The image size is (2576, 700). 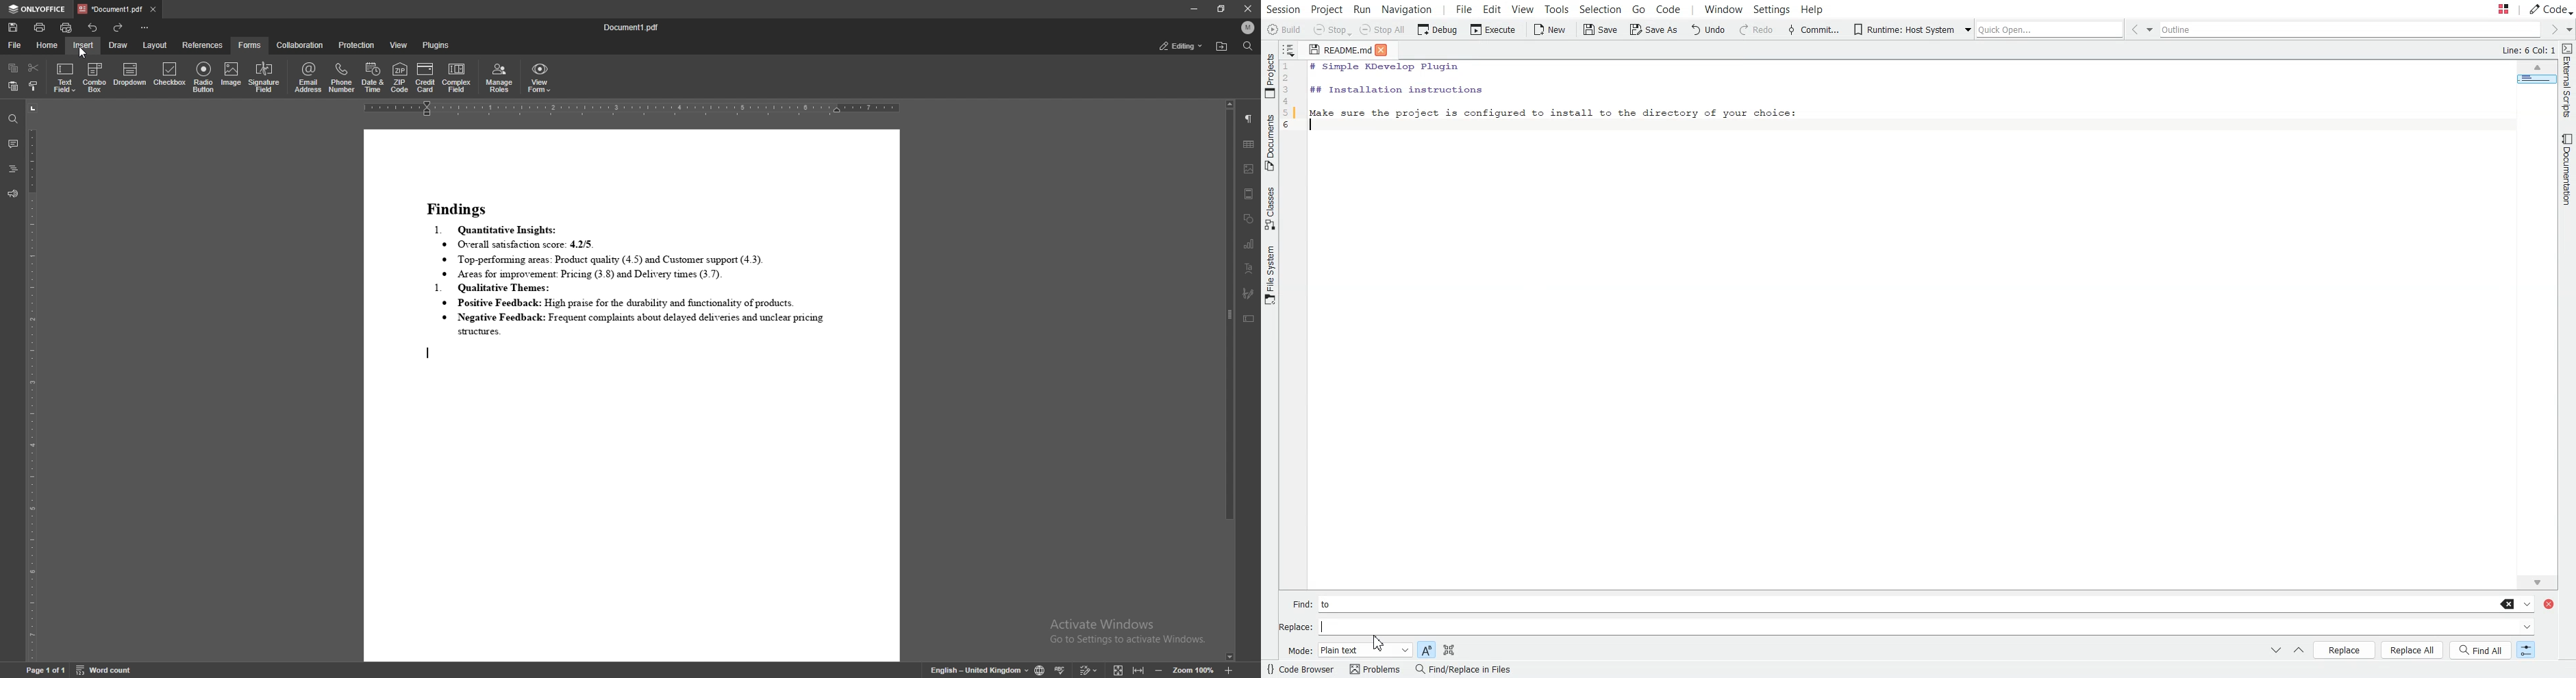 What do you see at coordinates (1139, 669) in the screenshot?
I see `fit to width` at bounding box center [1139, 669].